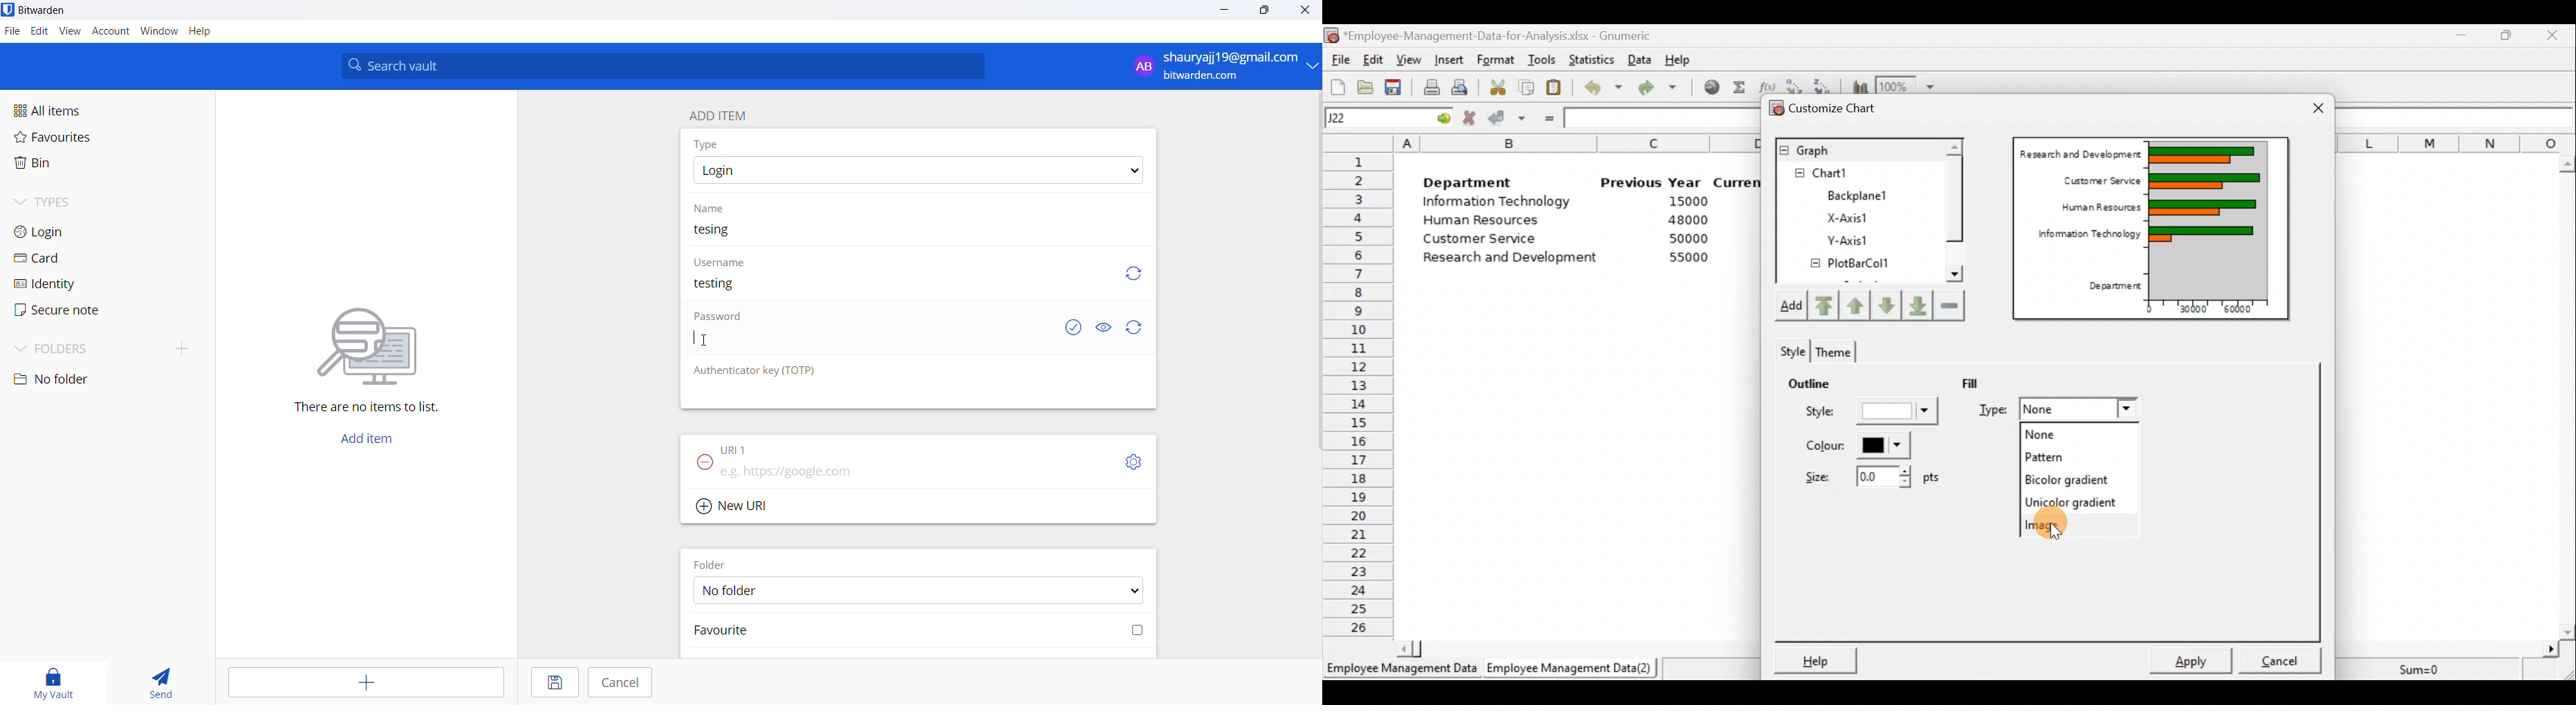 The height and width of the screenshot is (728, 2576). I want to click on Types, so click(66, 200).